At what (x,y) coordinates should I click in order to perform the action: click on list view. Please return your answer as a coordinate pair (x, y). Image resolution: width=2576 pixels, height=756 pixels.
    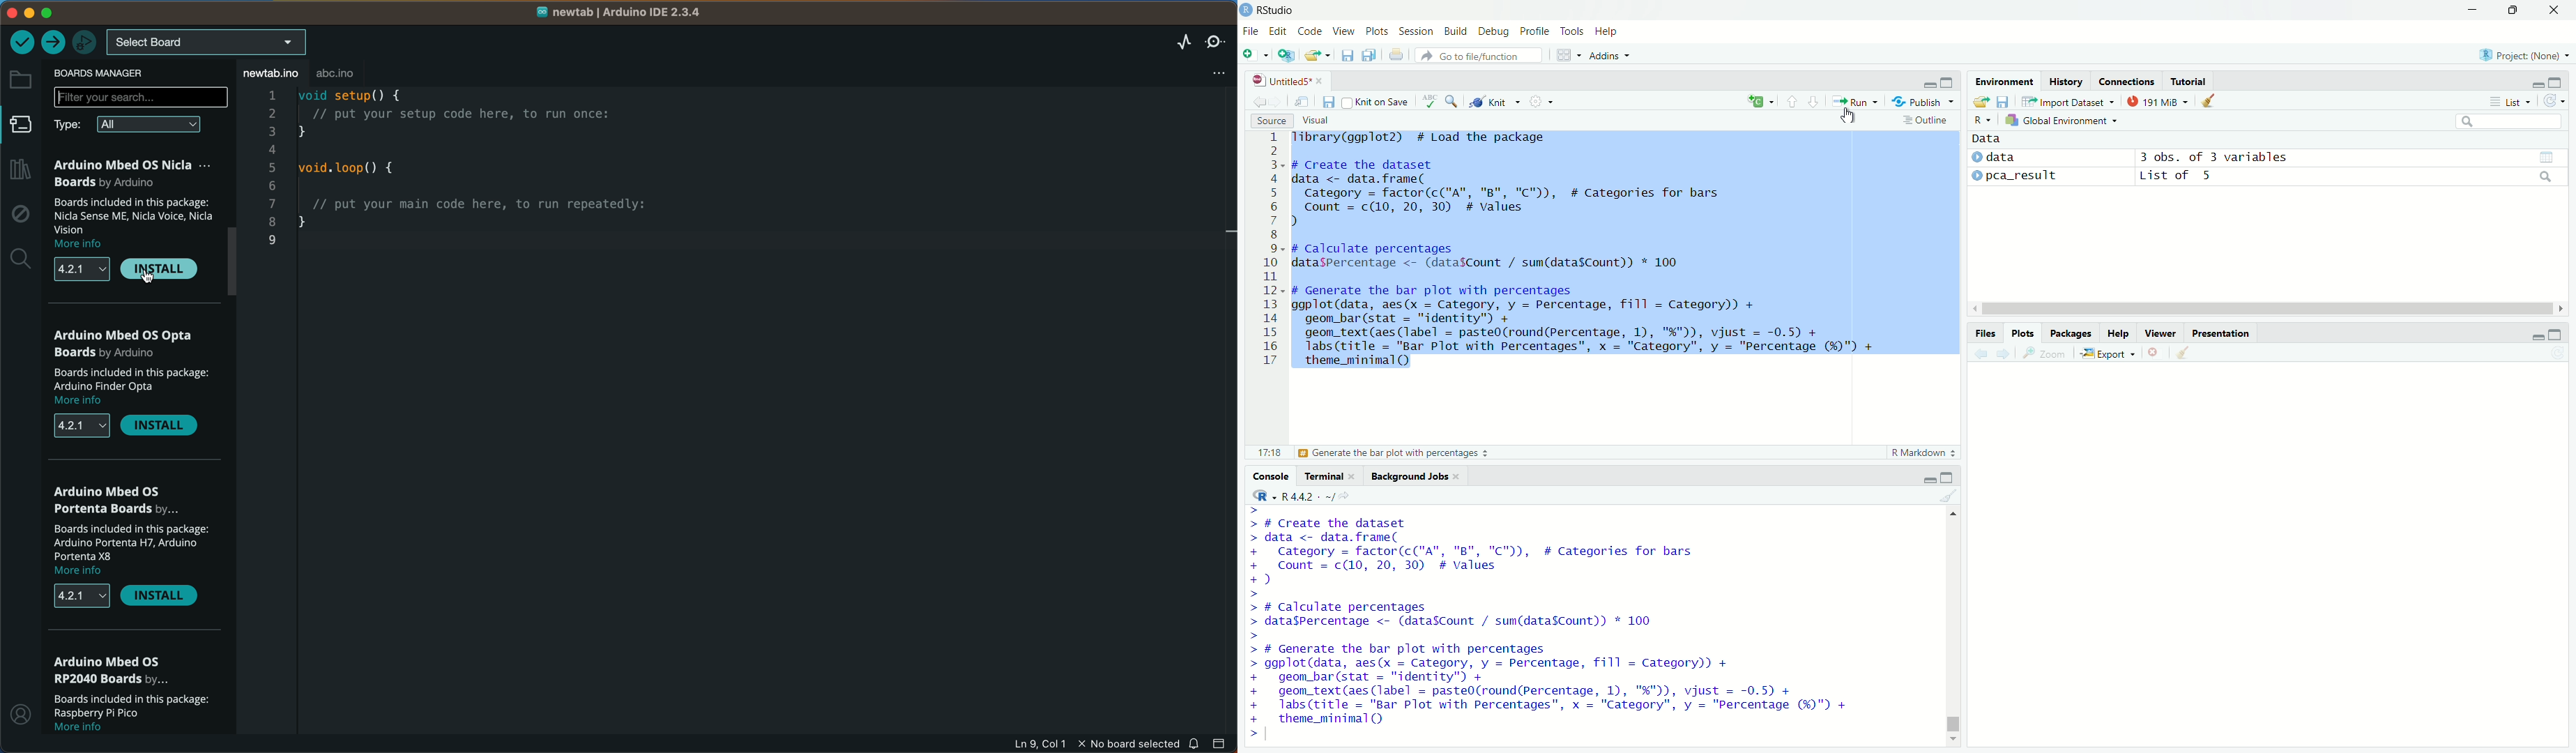
    Looking at the image, I should click on (2509, 102).